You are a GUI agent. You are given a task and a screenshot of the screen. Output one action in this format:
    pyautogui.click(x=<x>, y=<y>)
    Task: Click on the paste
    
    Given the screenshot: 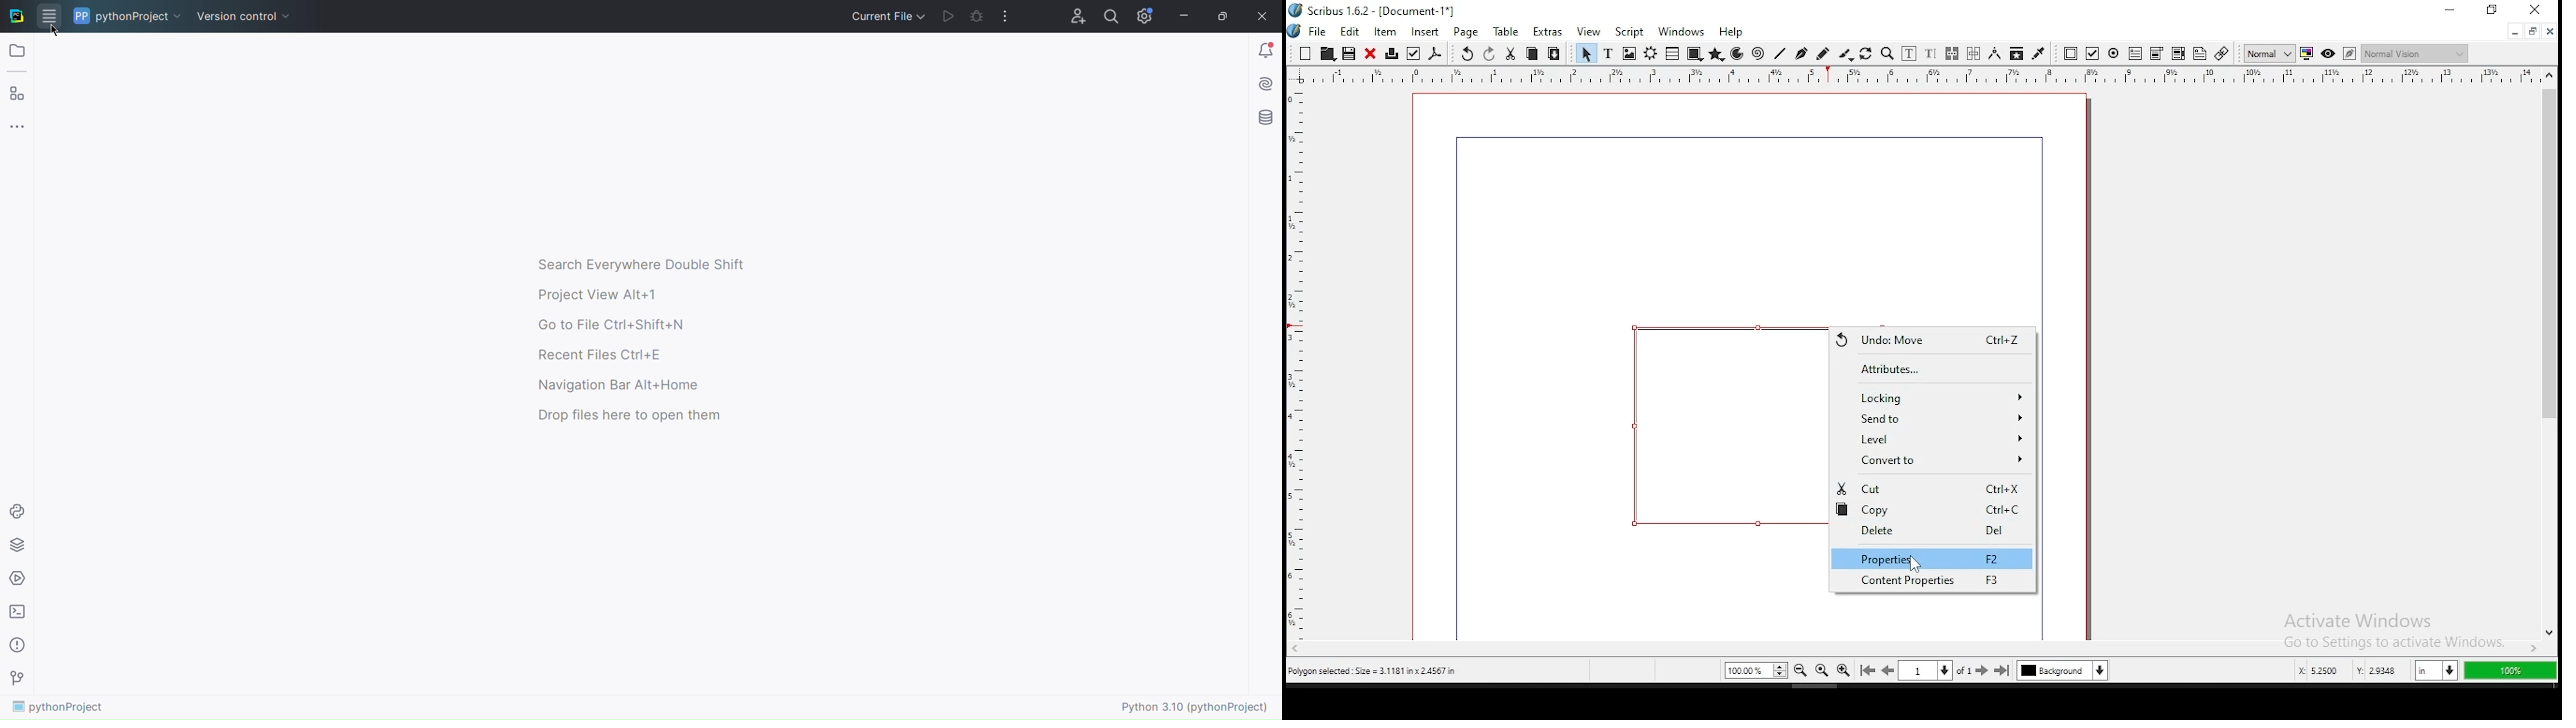 What is the action you would take?
    pyautogui.click(x=1553, y=54)
    